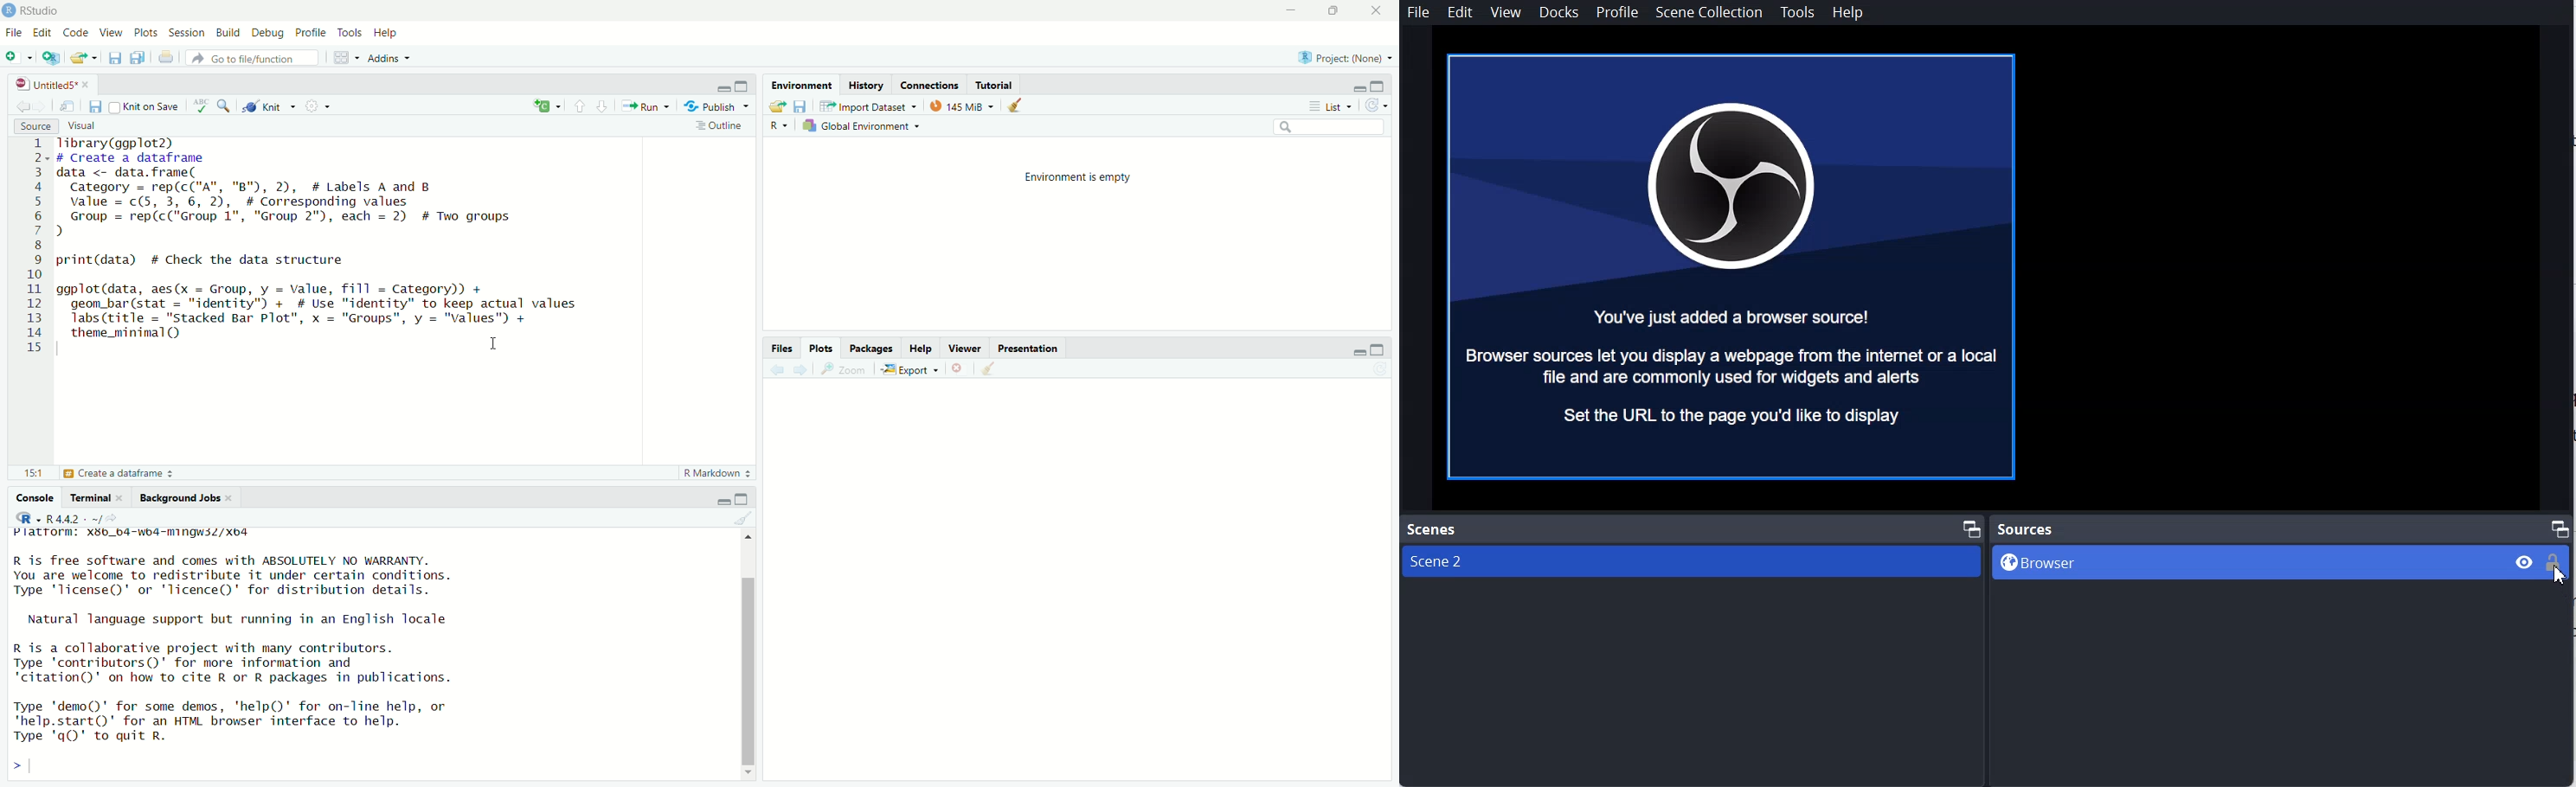  Describe the element at coordinates (254, 58) in the screenshot. I see `Go to file/function` at that location.